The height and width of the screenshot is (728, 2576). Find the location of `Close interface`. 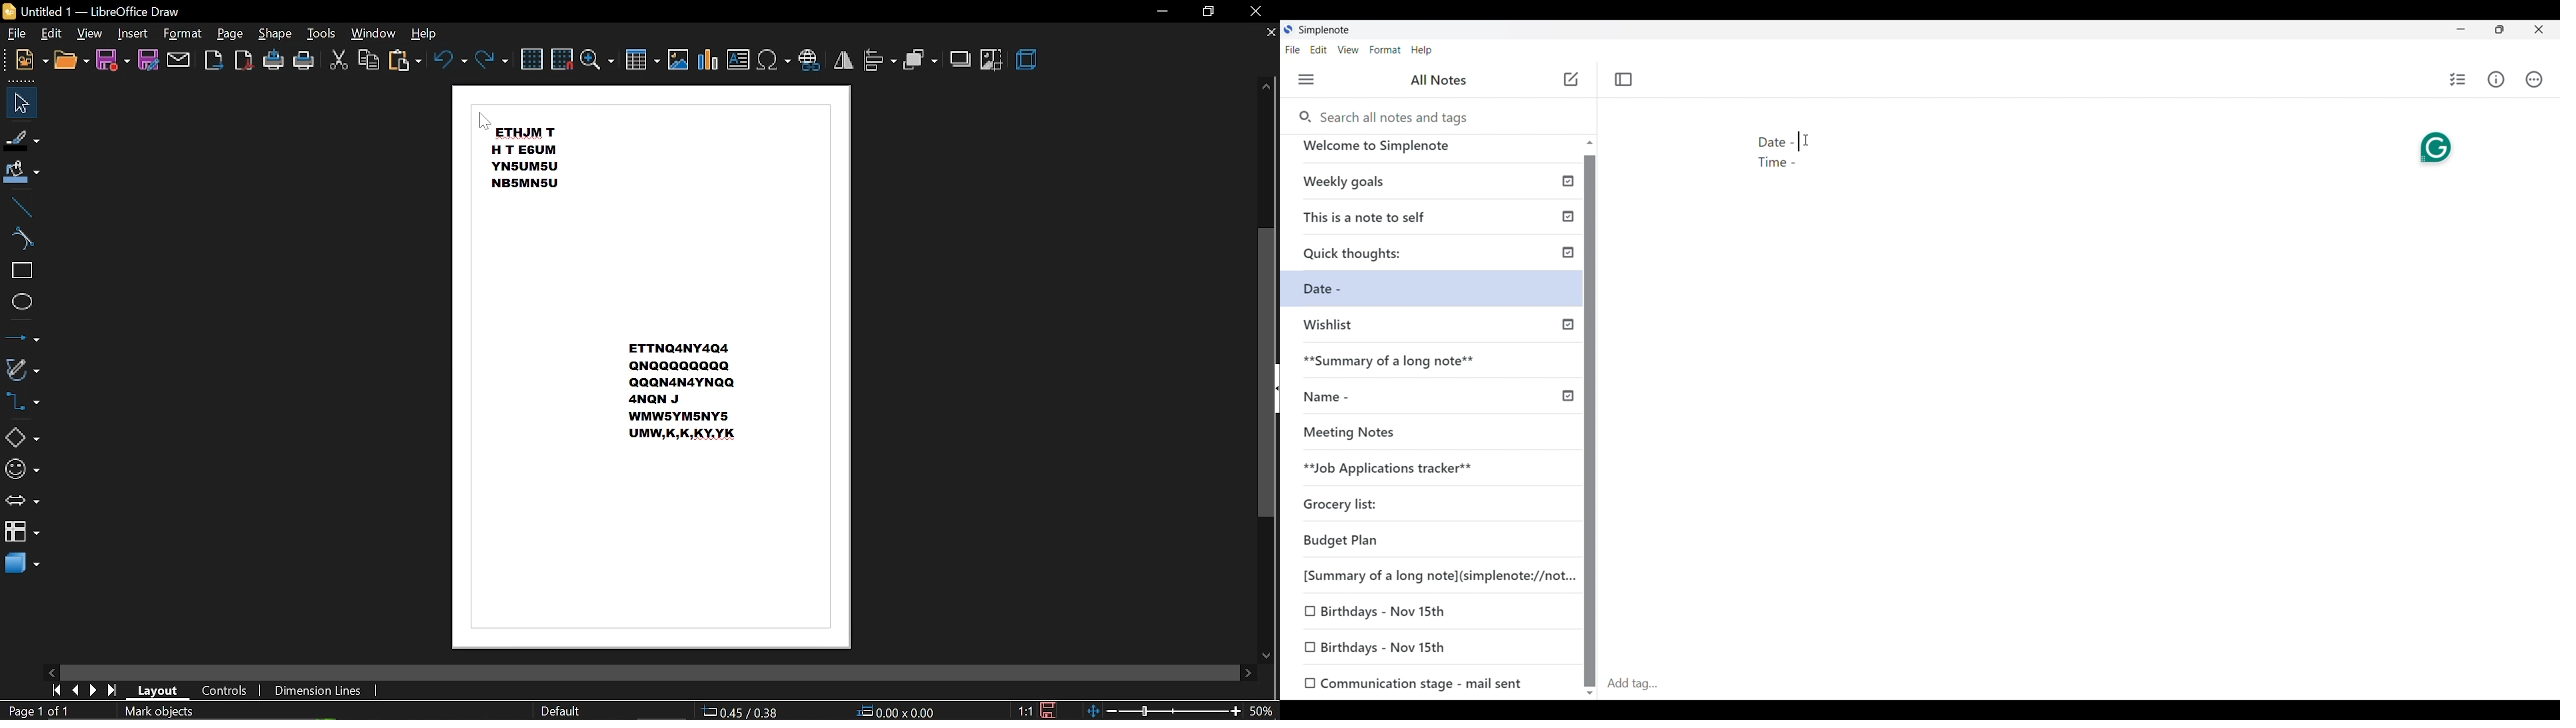

Close interface is located at coordinates (2539, 29).